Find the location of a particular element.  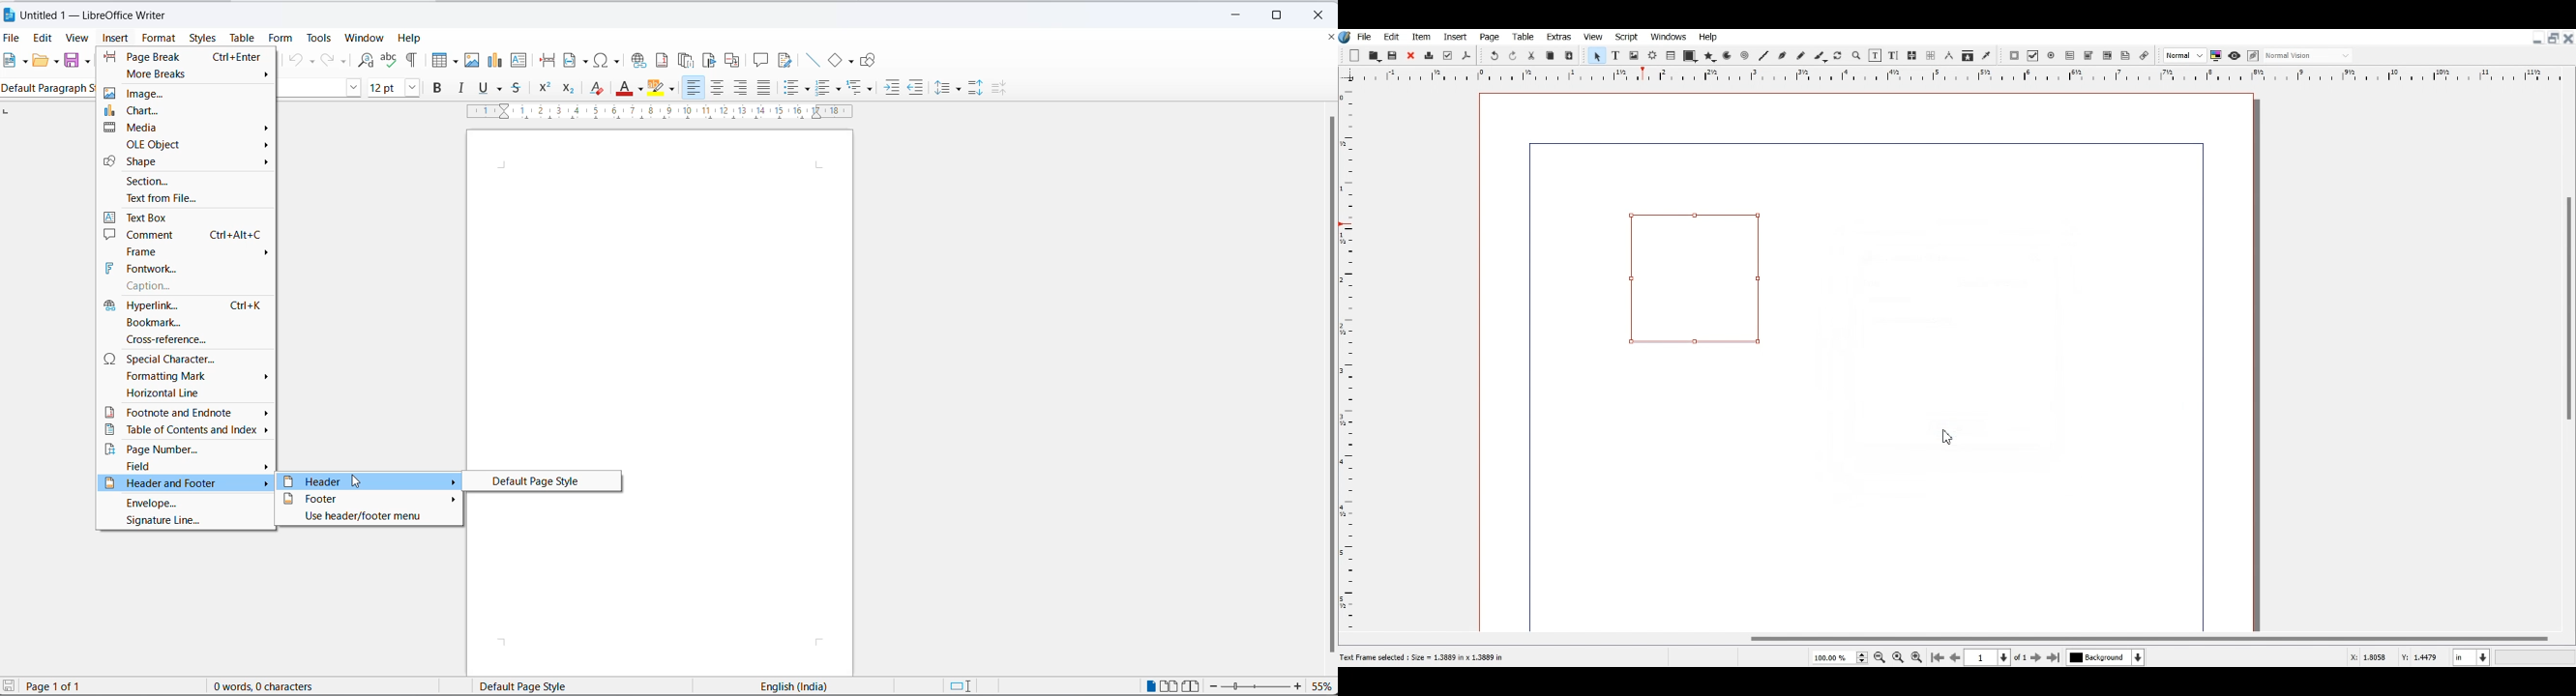

insert field is located at coordinates (574, 61).